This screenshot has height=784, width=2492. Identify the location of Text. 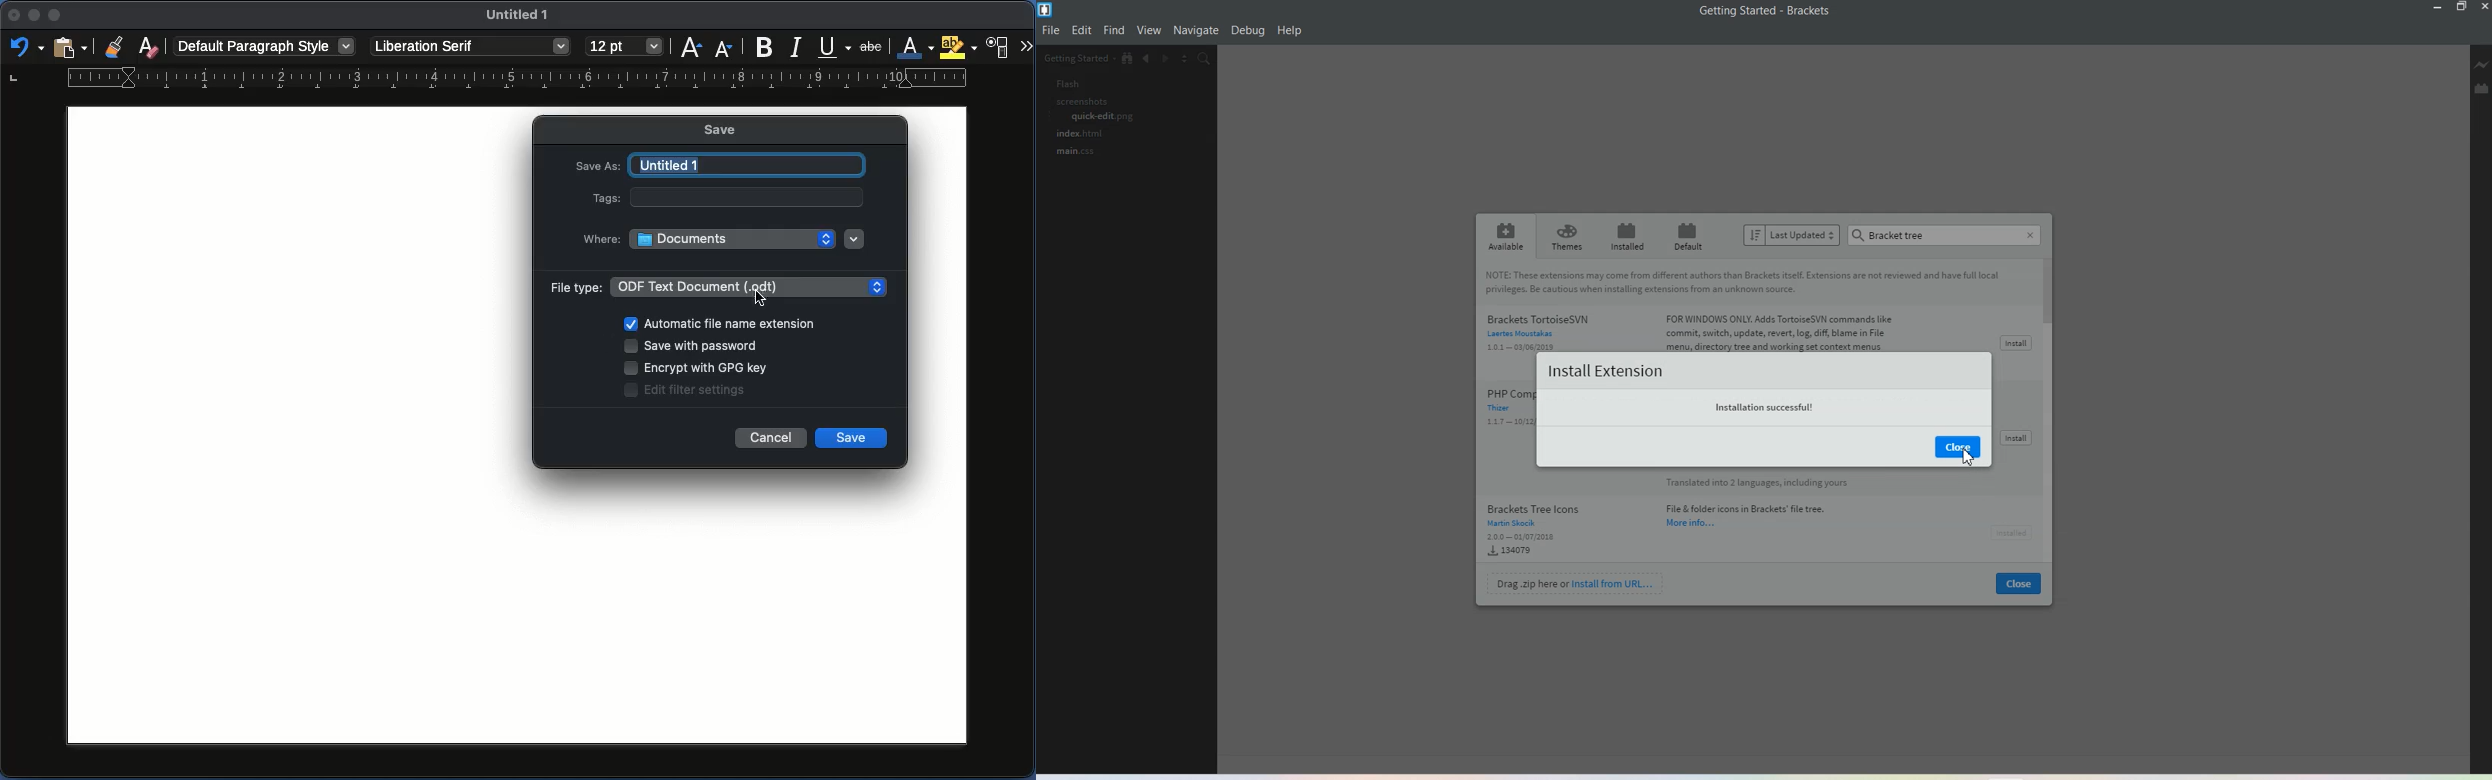
(1892, 234).